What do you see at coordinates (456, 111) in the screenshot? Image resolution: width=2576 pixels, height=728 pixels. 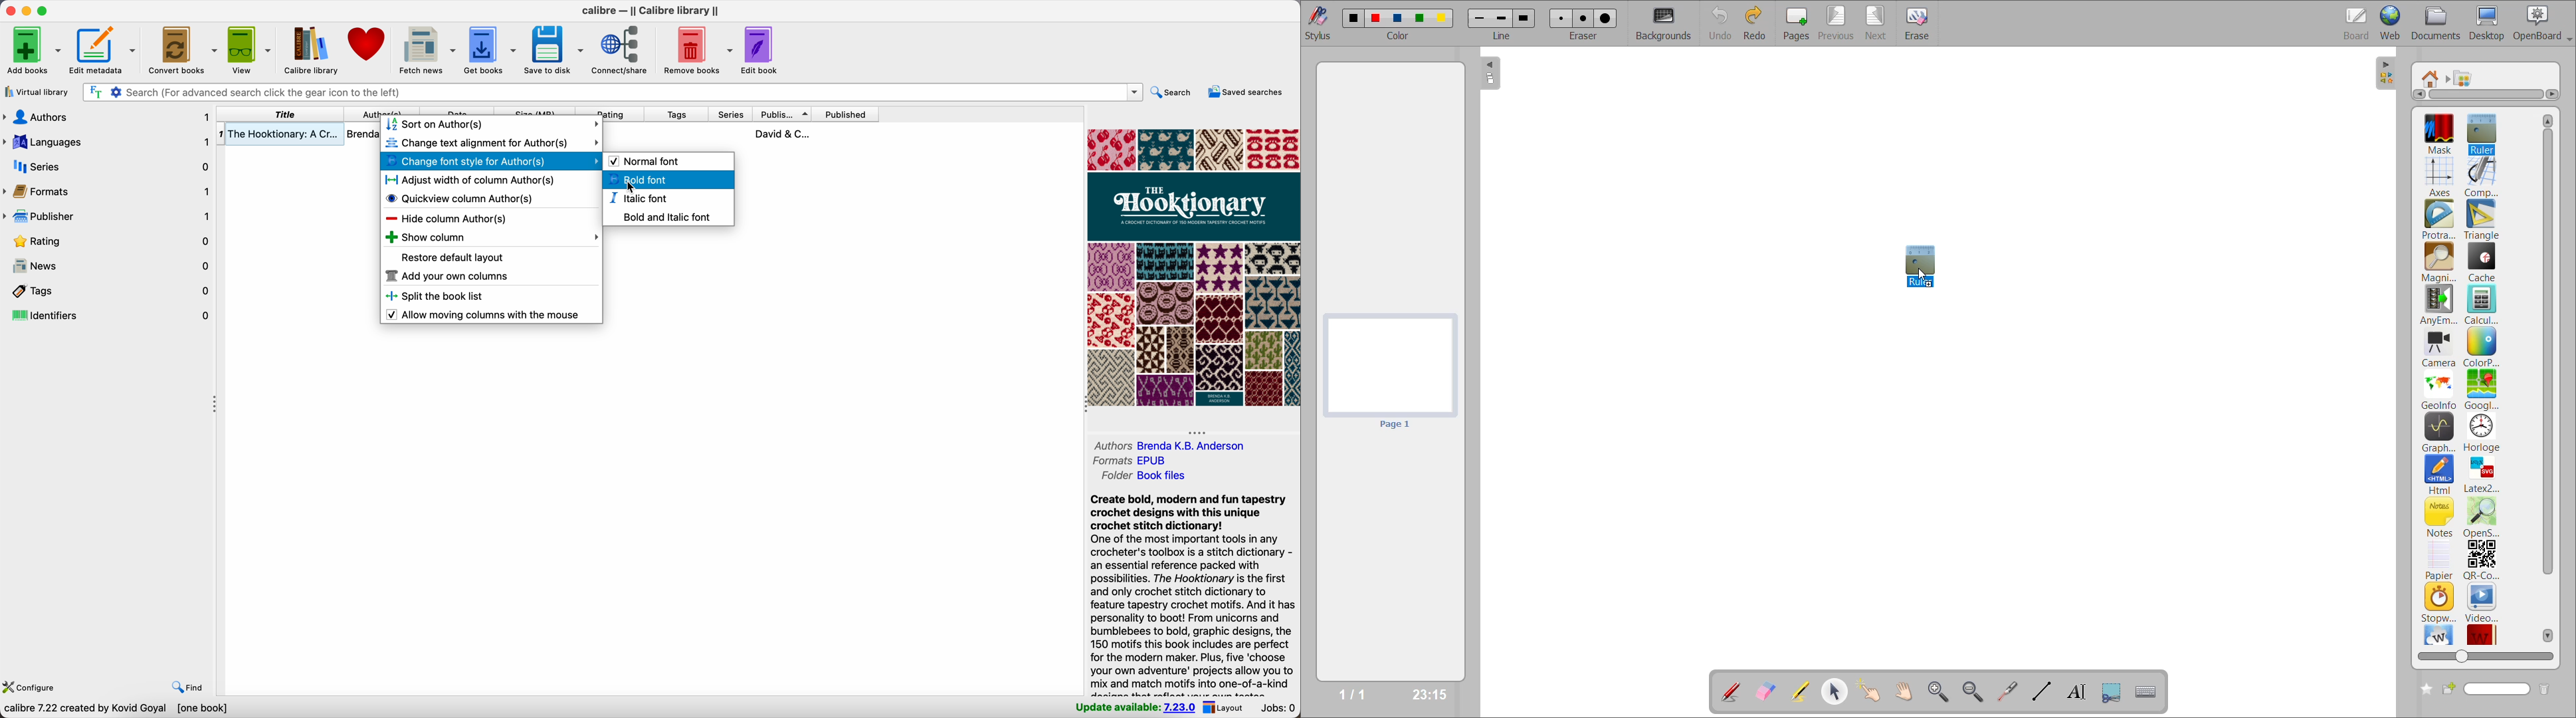 I see `date` at bounding box center [456, 111].